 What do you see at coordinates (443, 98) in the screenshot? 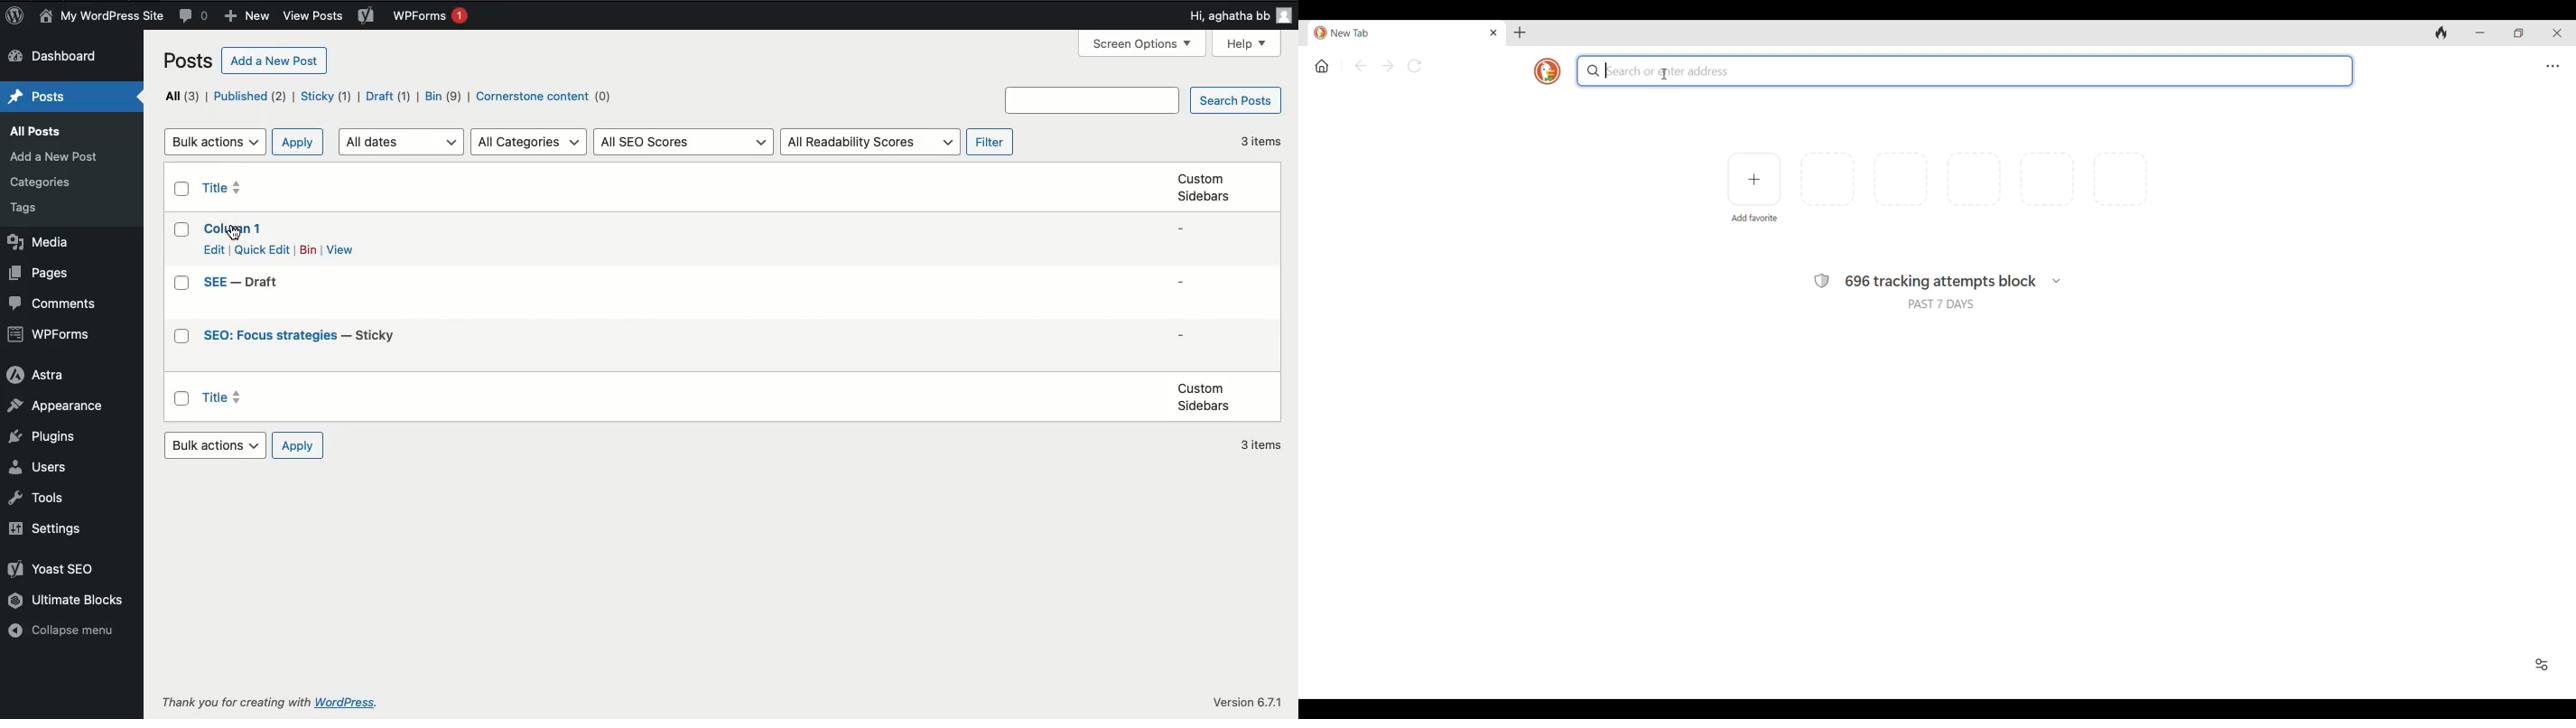
I see `Bin` at bounding box center [443, 98].